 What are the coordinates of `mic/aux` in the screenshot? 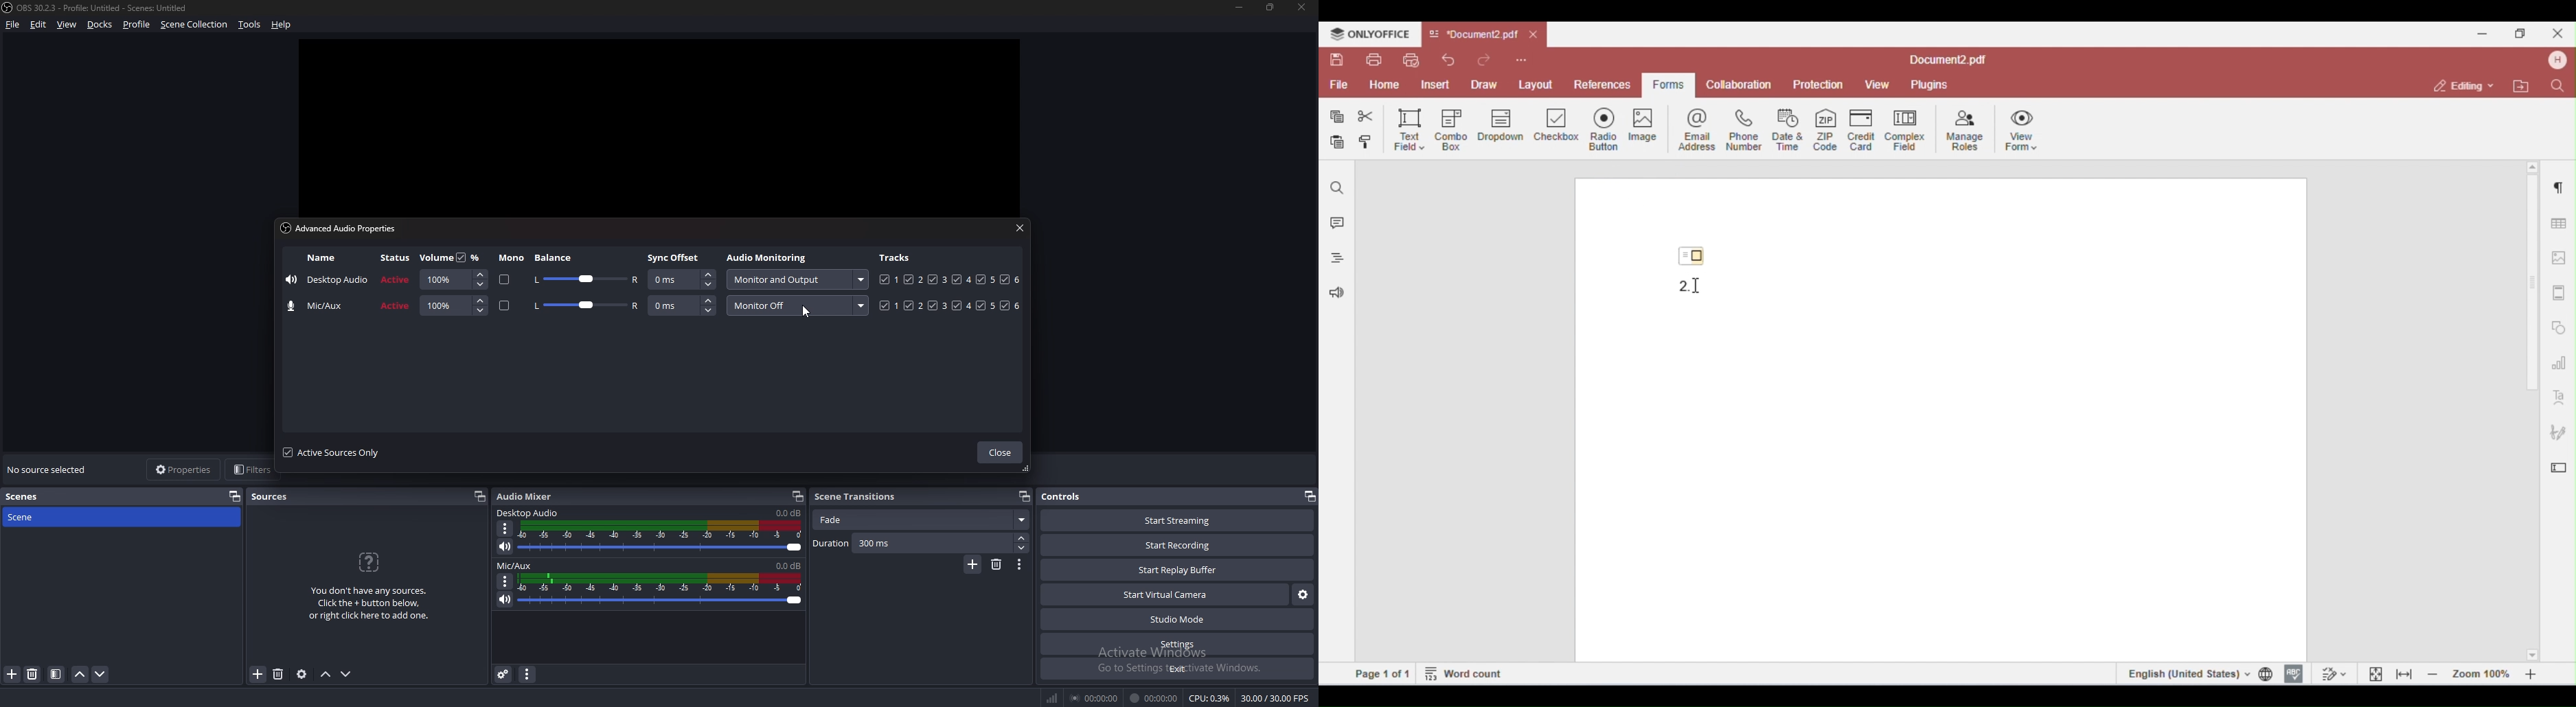 It's located at (516, 565).